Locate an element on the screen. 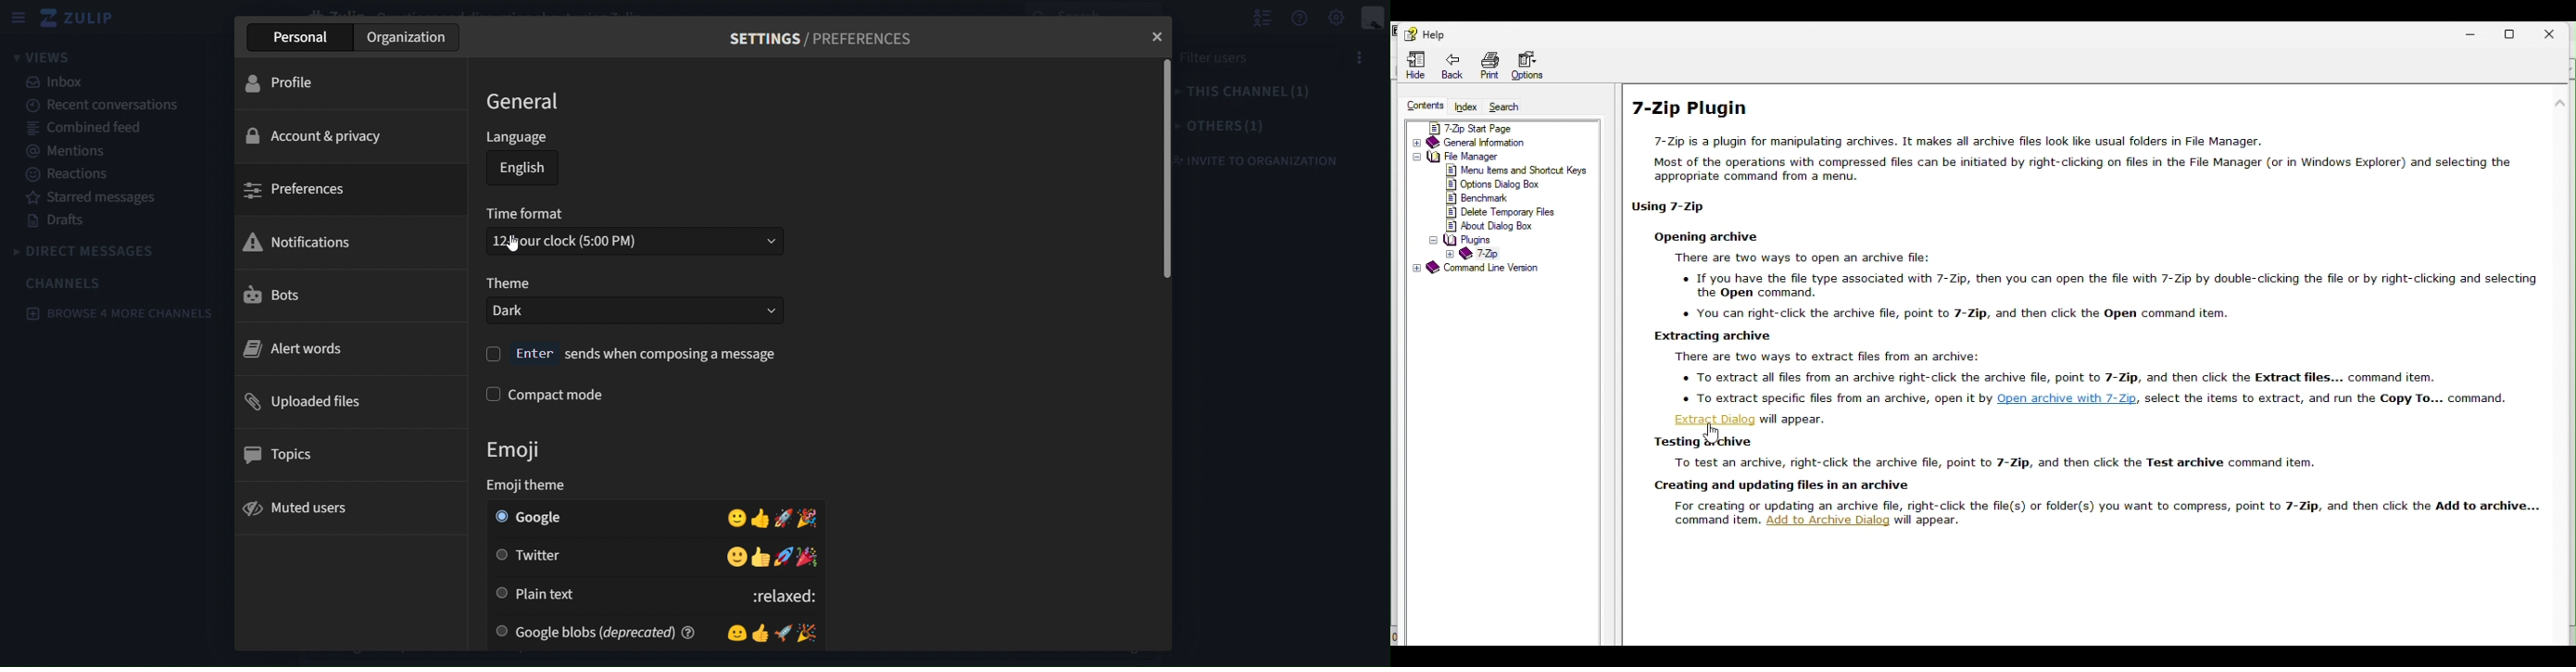  back is located at coordinates (1454, 63).